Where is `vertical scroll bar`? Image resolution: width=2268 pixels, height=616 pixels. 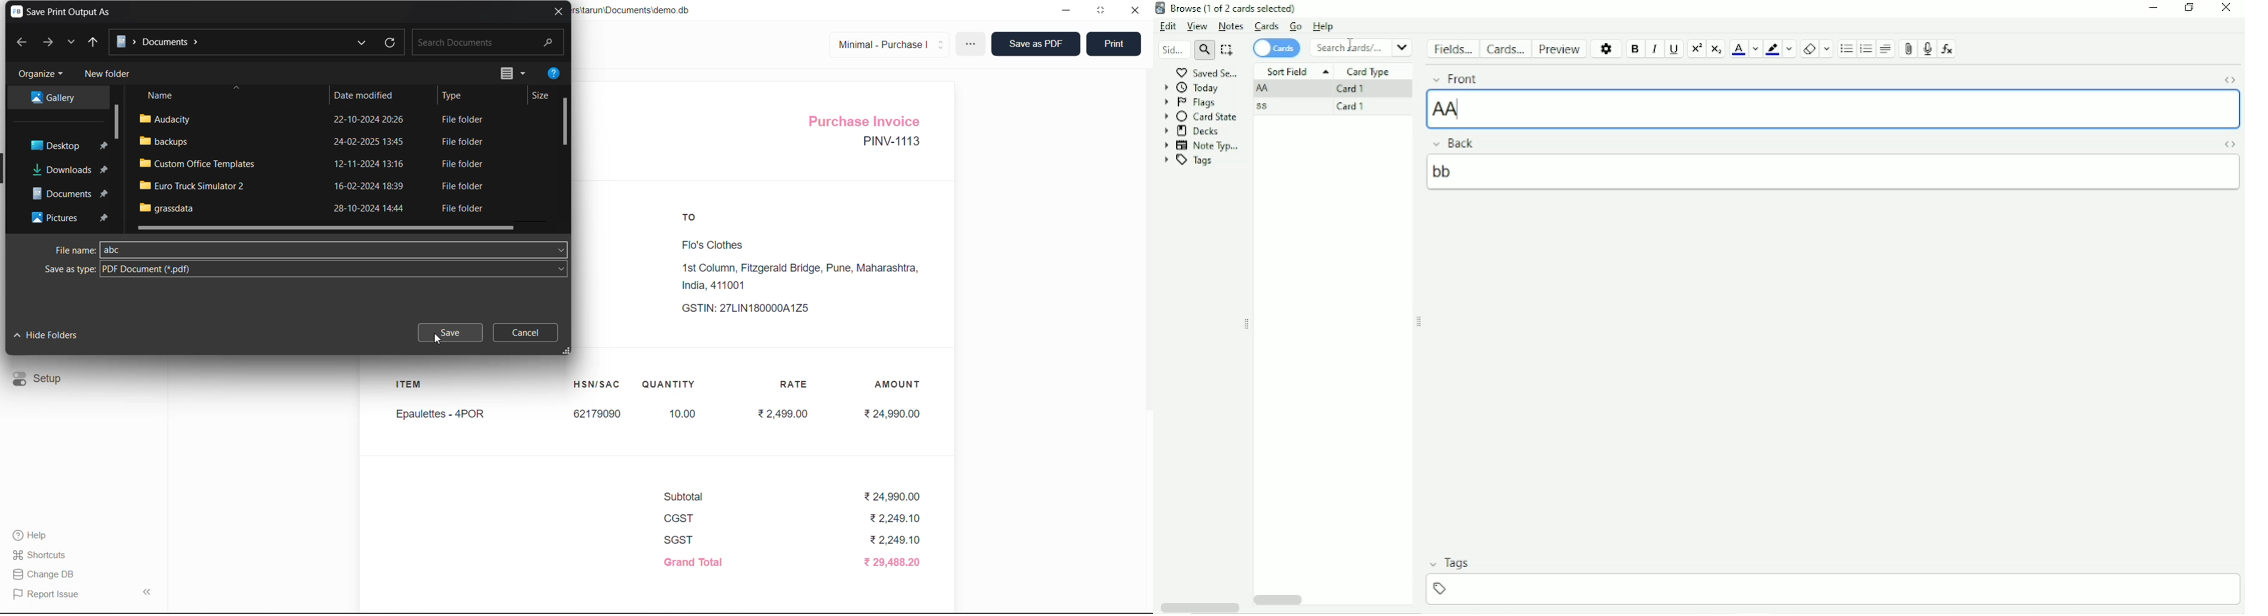 vertical scroll bar is located at coordinates (568, 123).